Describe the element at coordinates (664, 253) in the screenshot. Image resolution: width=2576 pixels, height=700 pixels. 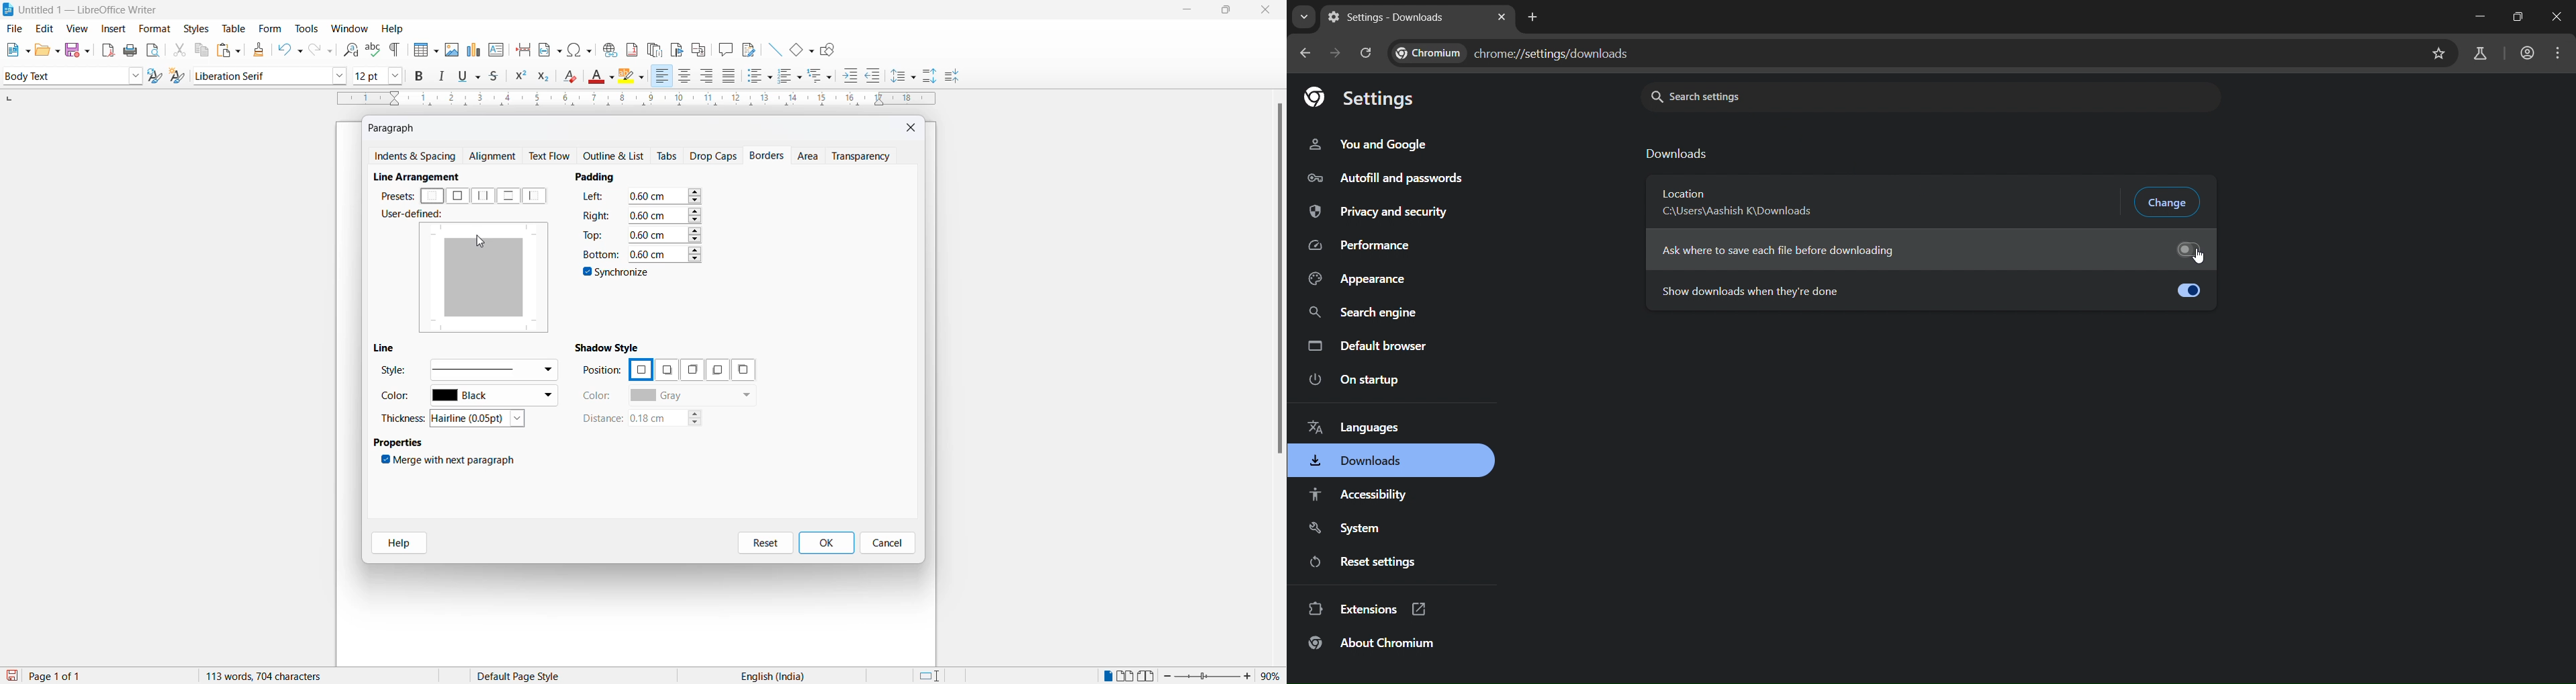
I see `value` at that location.